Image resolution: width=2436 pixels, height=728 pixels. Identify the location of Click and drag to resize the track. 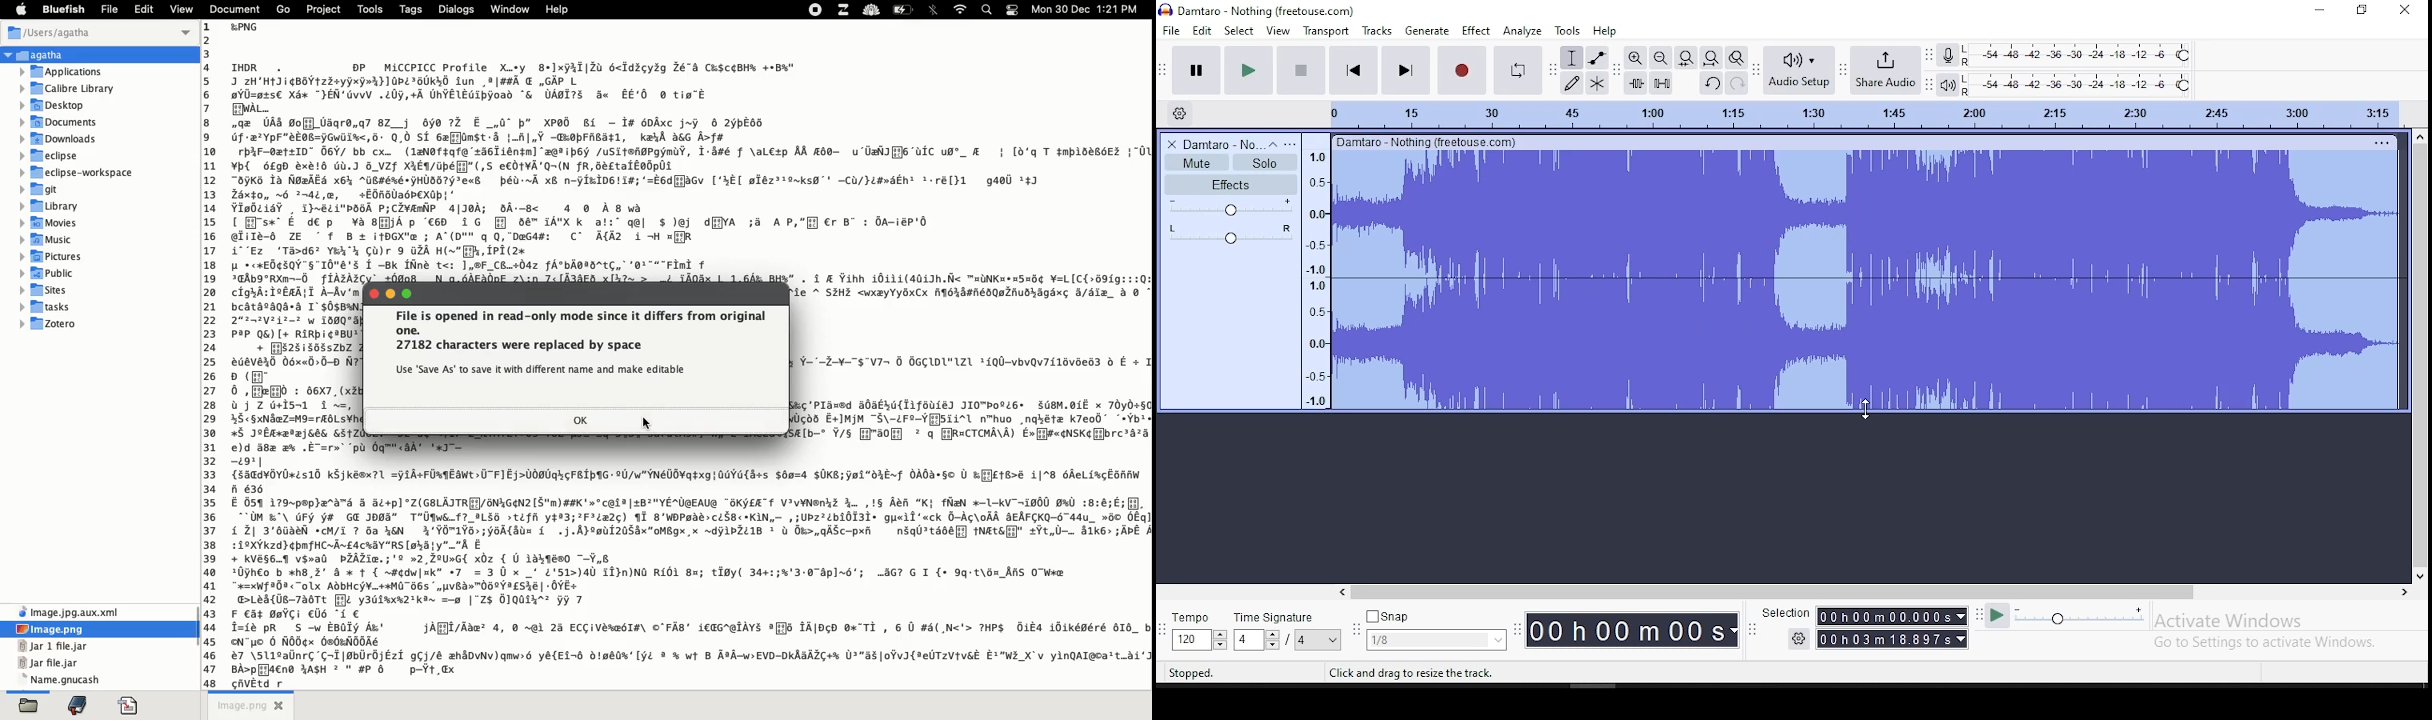
(1411, 673).